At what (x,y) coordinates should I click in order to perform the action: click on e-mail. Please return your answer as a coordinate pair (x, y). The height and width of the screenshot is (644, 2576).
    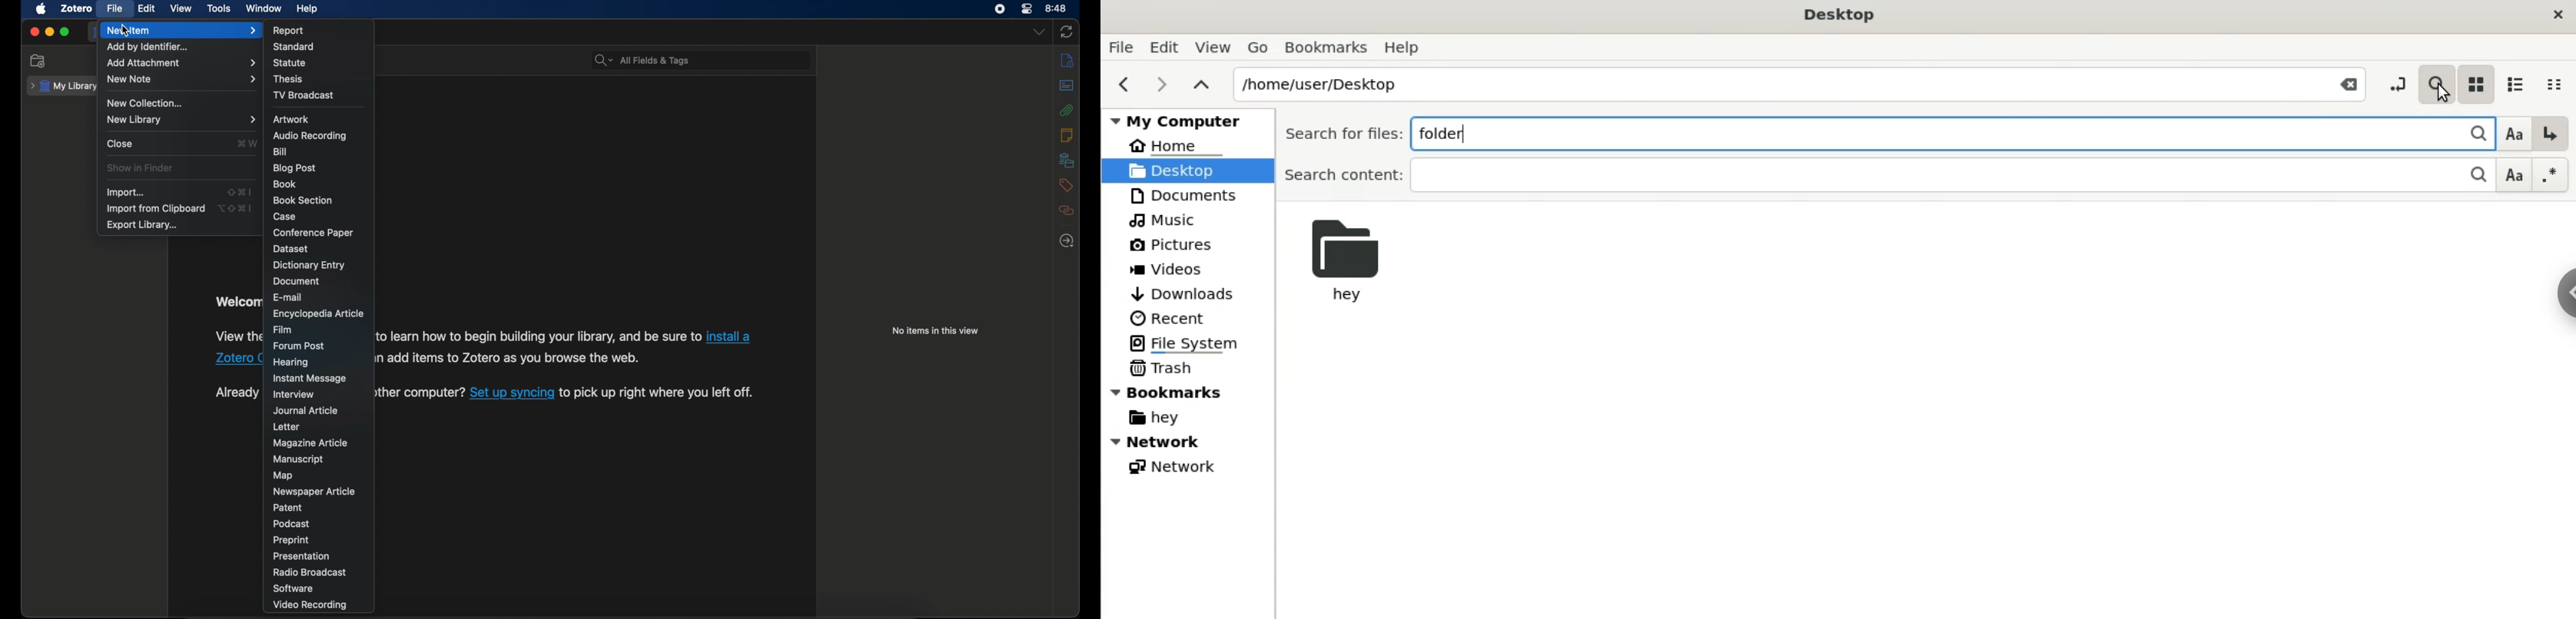
    Looking at the image, I should click on (288, 296).